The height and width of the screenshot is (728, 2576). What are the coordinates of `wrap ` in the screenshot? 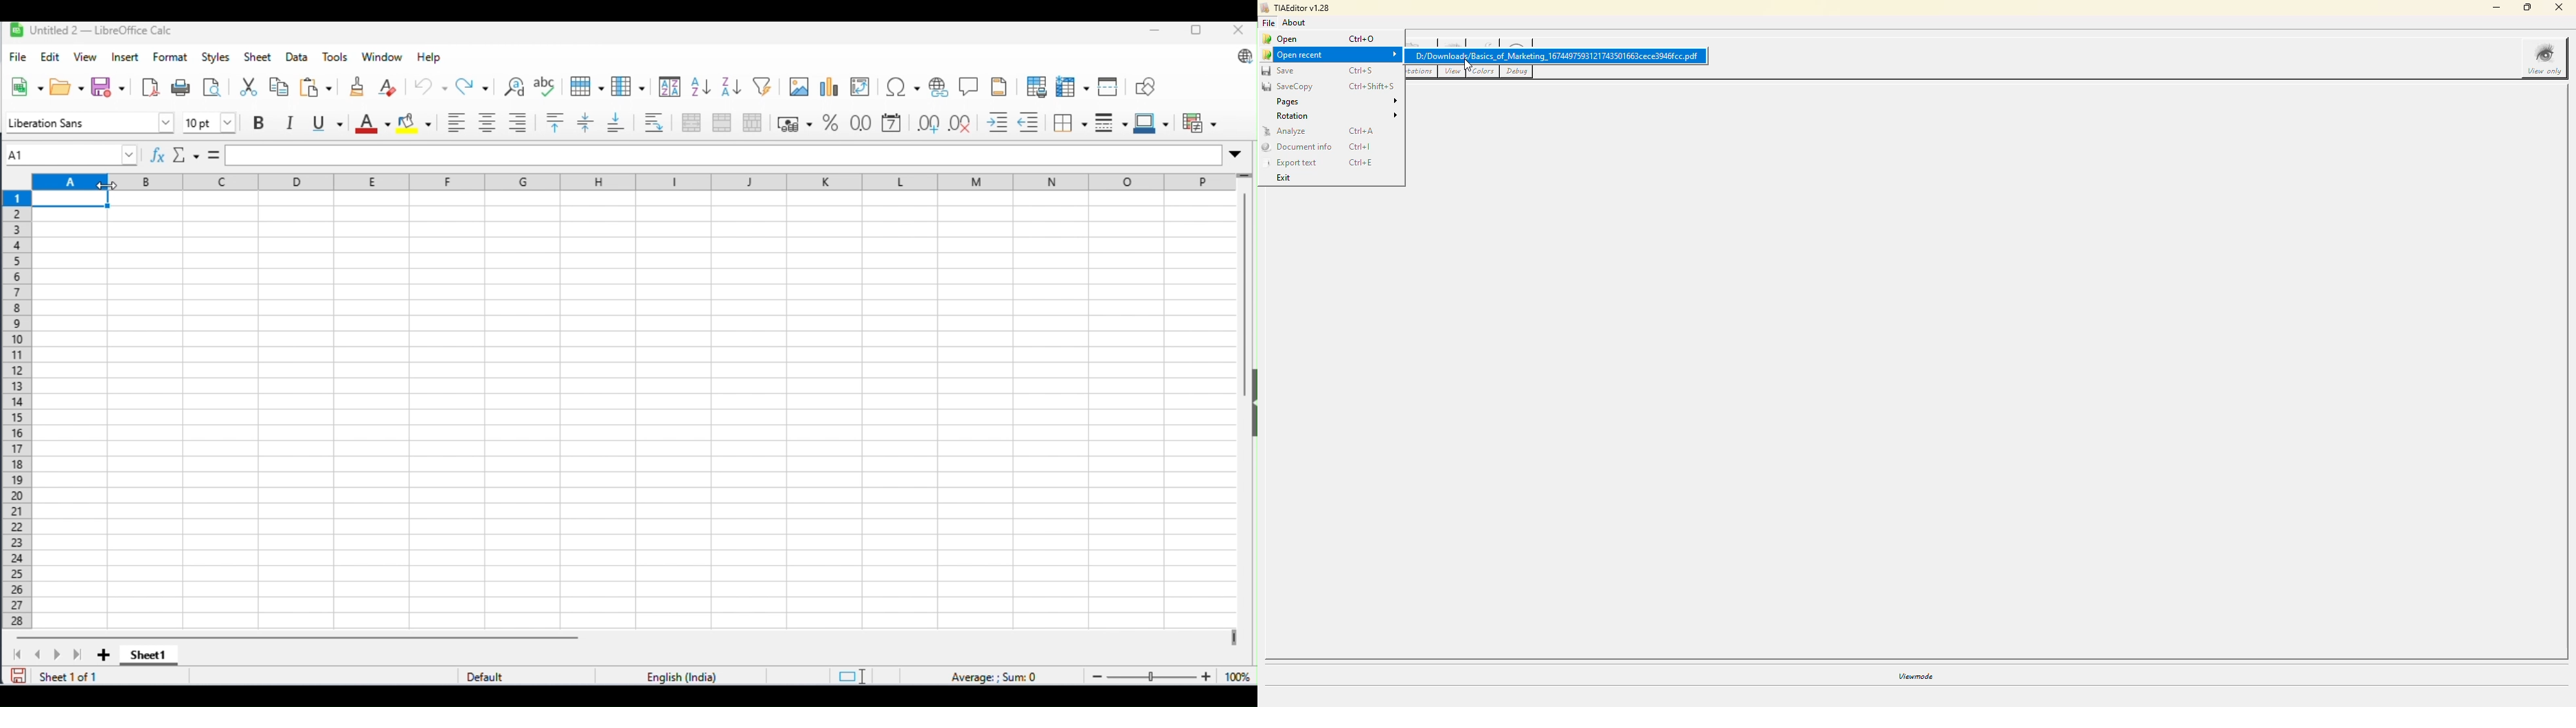 It's located at (656, 122).